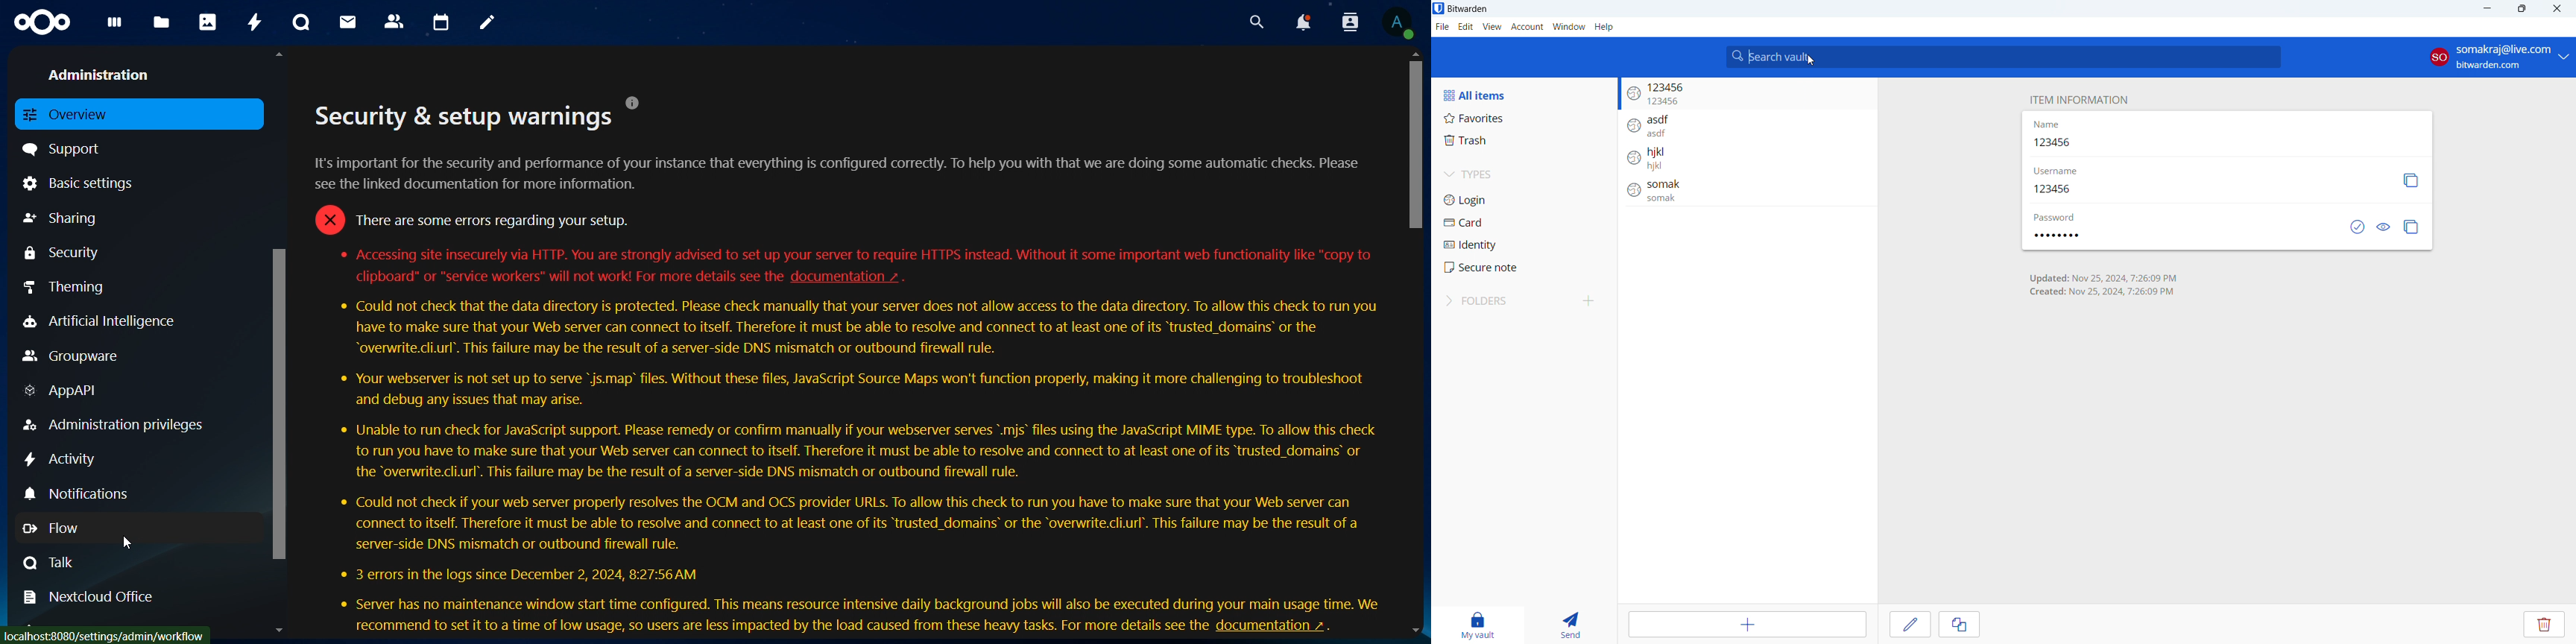 This screenshot has height=644, width=2576. I want to click on clone, so click(1959, 624).